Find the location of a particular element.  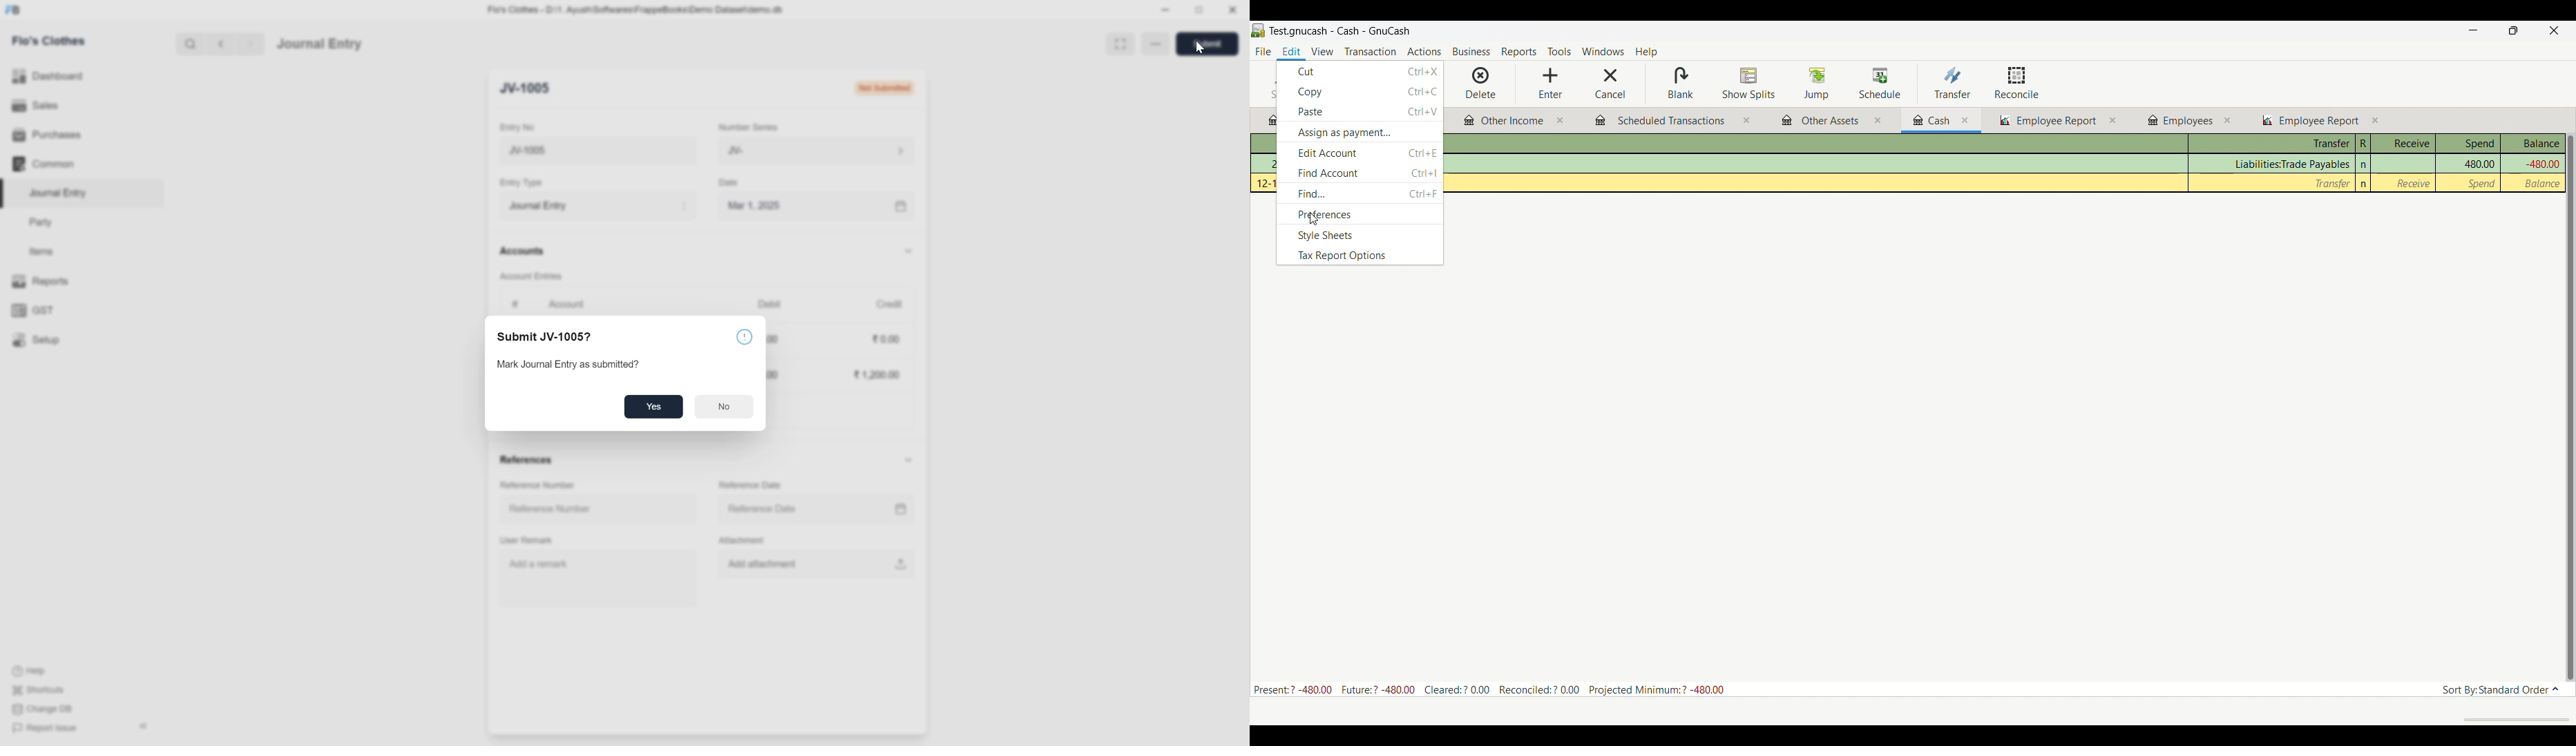

Balance column is located at coordinates (2530, 144).